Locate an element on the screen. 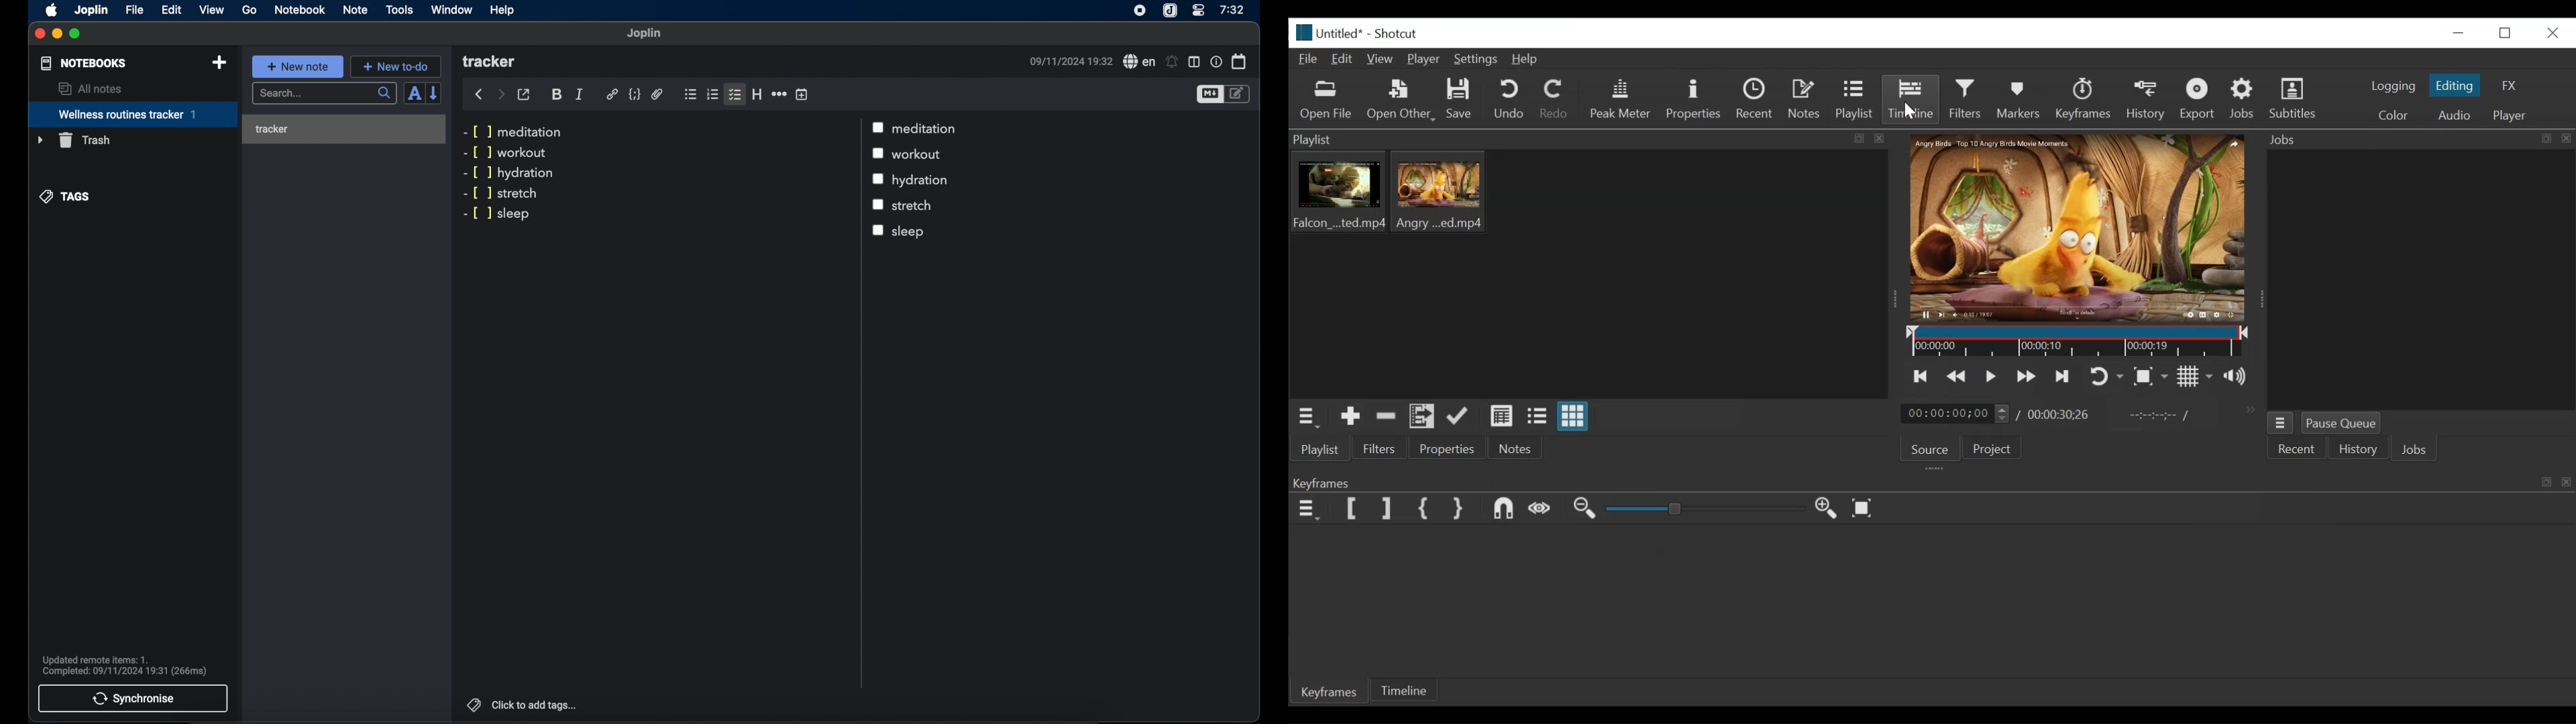  heading is located at coordinates (757, 94).